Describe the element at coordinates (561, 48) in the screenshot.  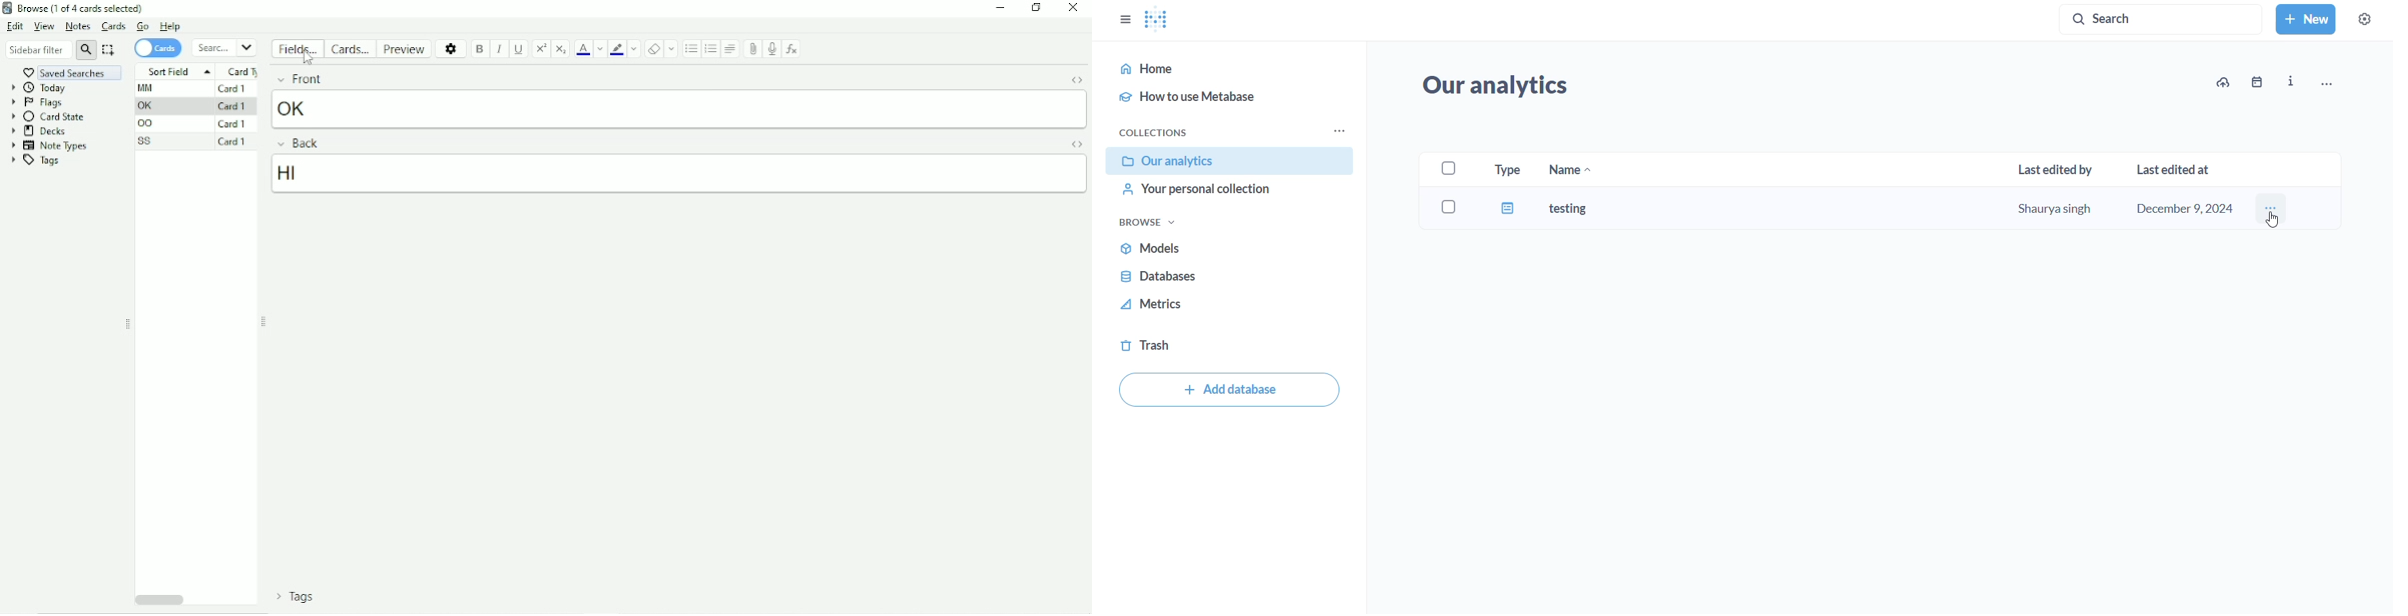
I see `Subscript` at that location.